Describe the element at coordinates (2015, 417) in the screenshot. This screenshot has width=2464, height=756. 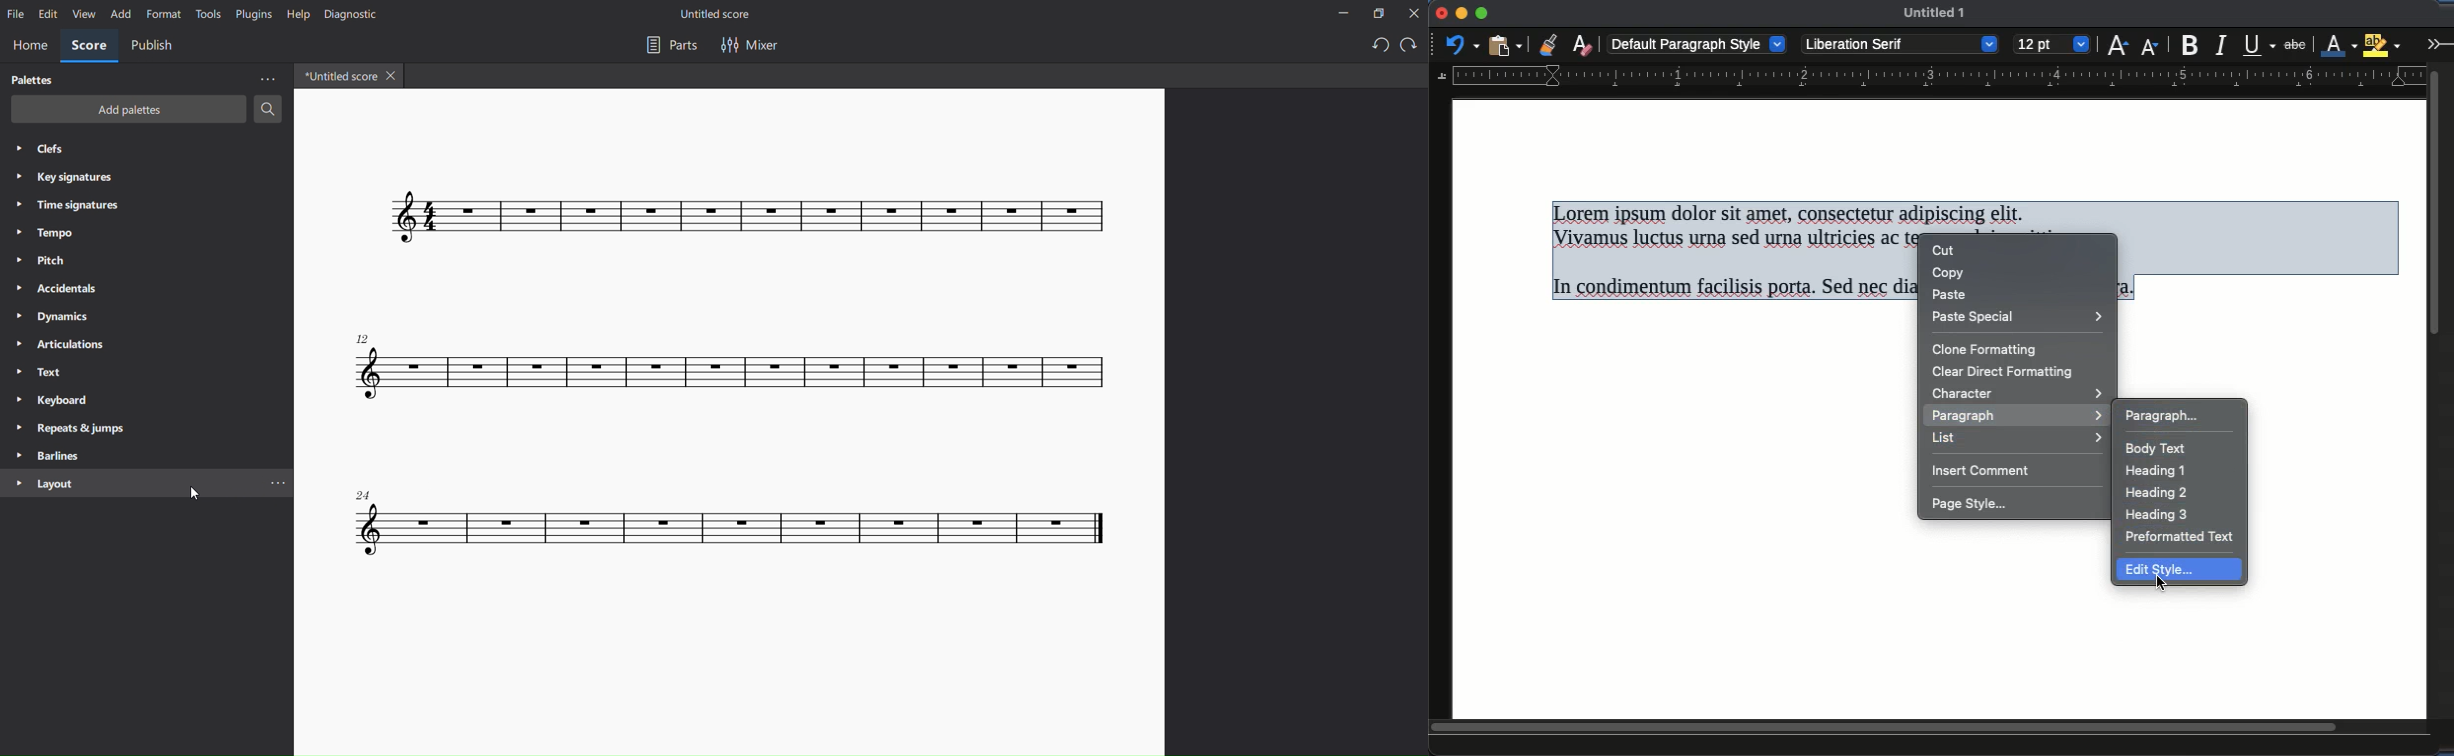
I see `paragraph` at that location.